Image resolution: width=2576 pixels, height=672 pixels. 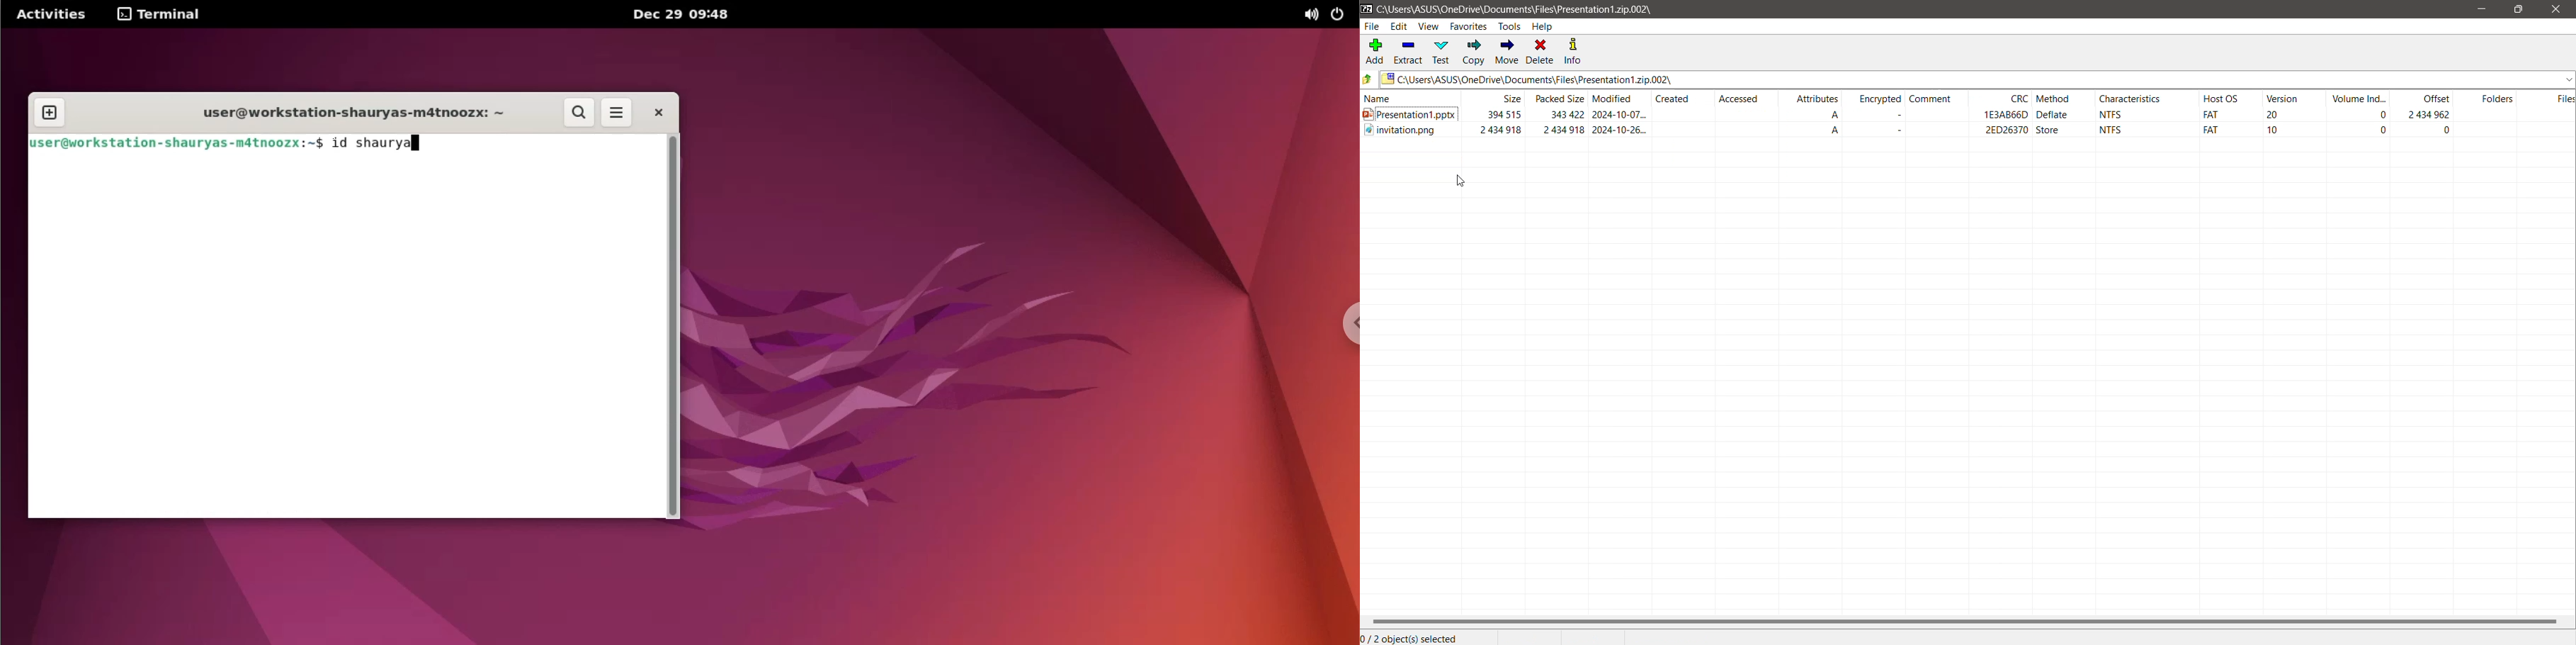 What do you see at coordinates (1369, 79) in the screenshot?
I see `Move Up one level` at bounding box center [1369, 79].